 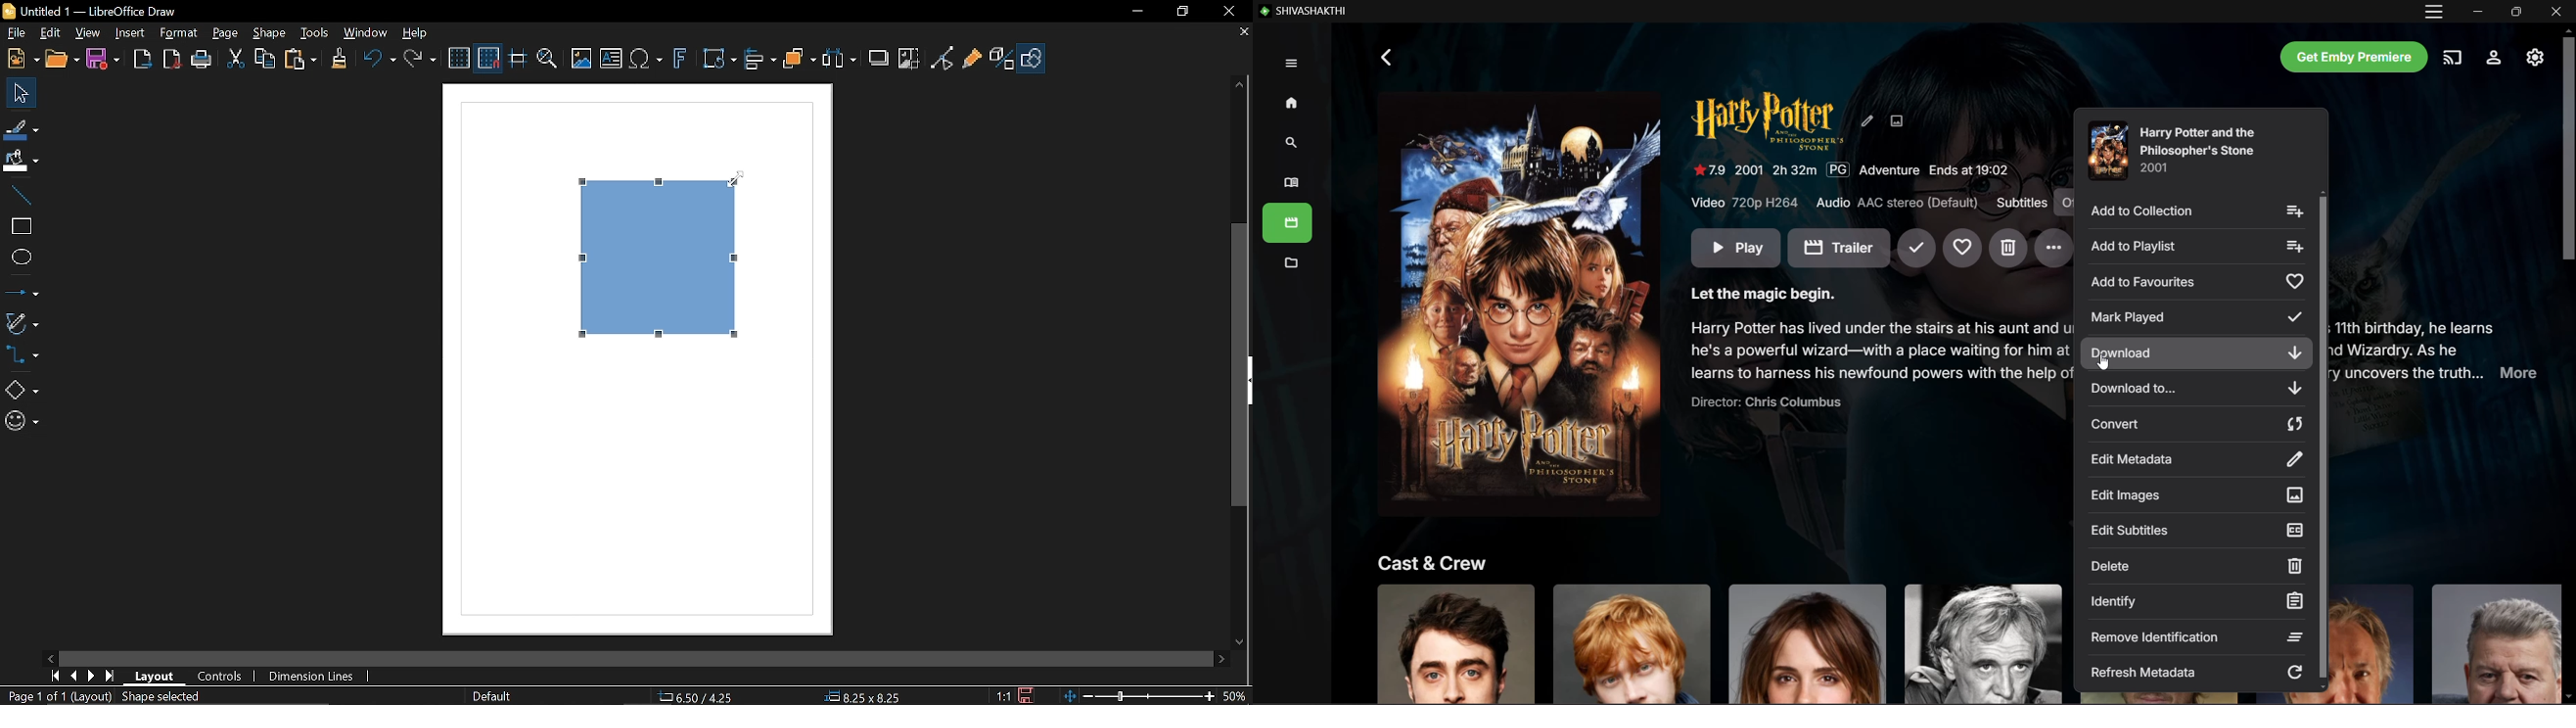 I want to click on Close current tab, so click(x=1243, y=32).